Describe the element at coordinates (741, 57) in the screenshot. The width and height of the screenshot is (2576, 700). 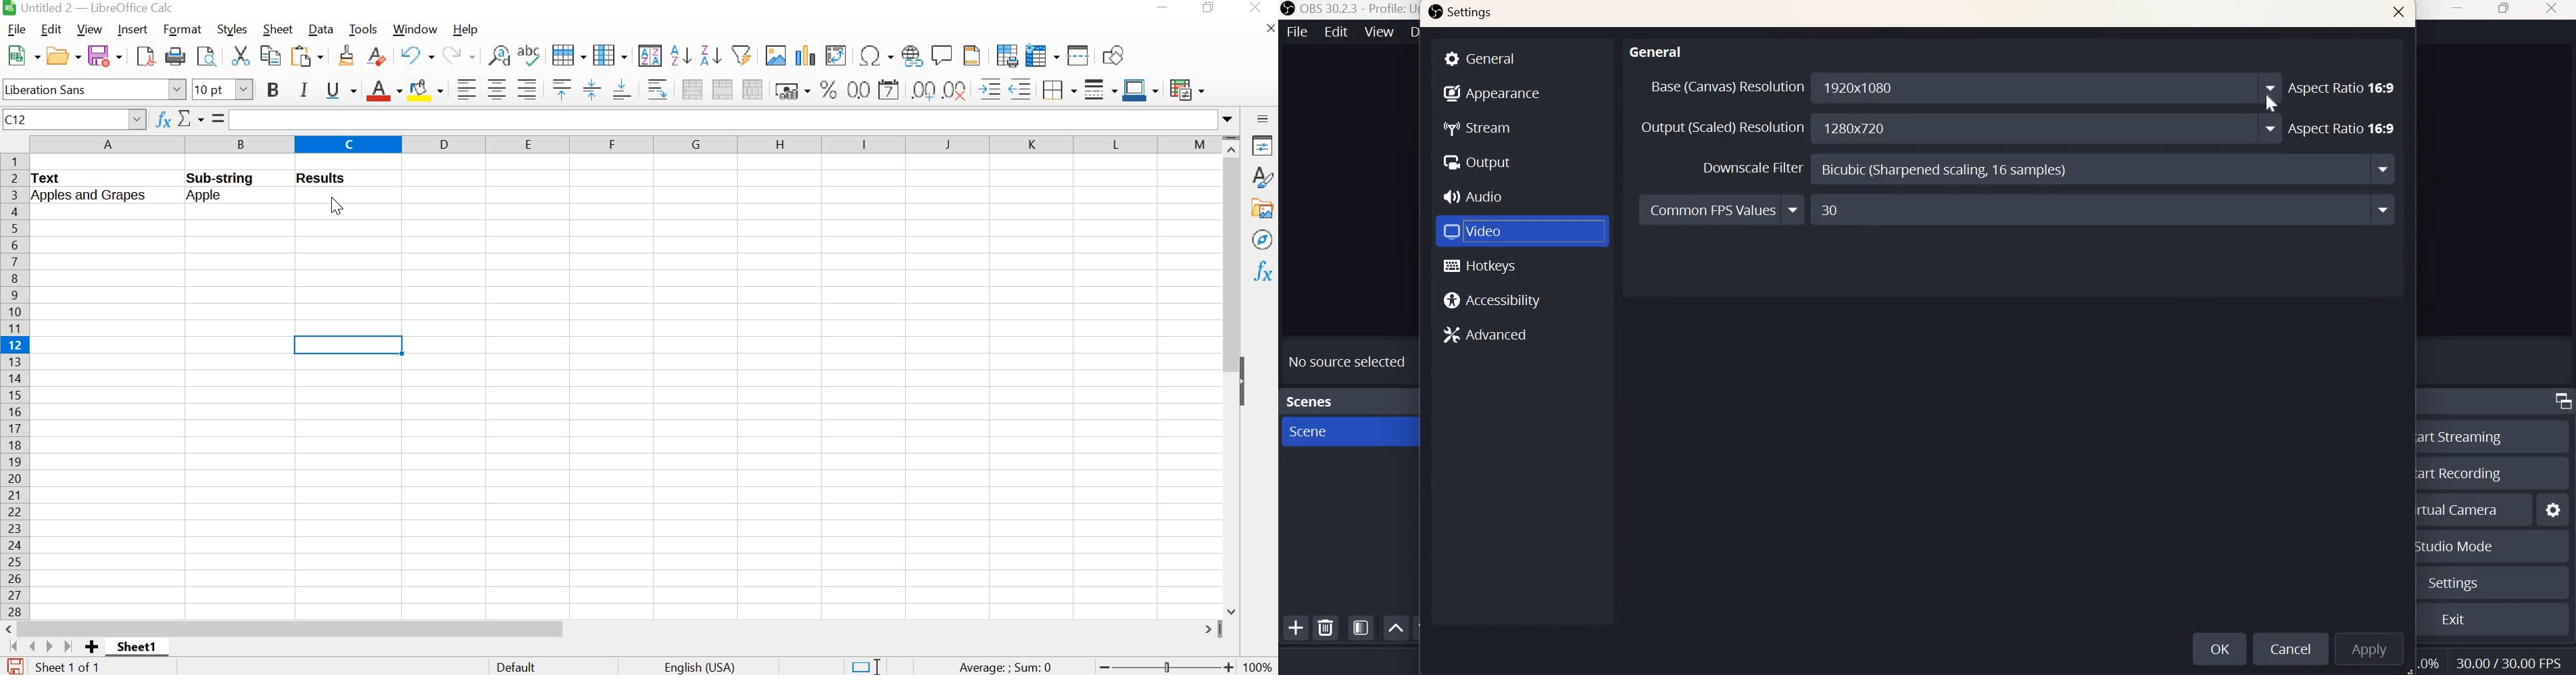
I see `autofilter` at that location.